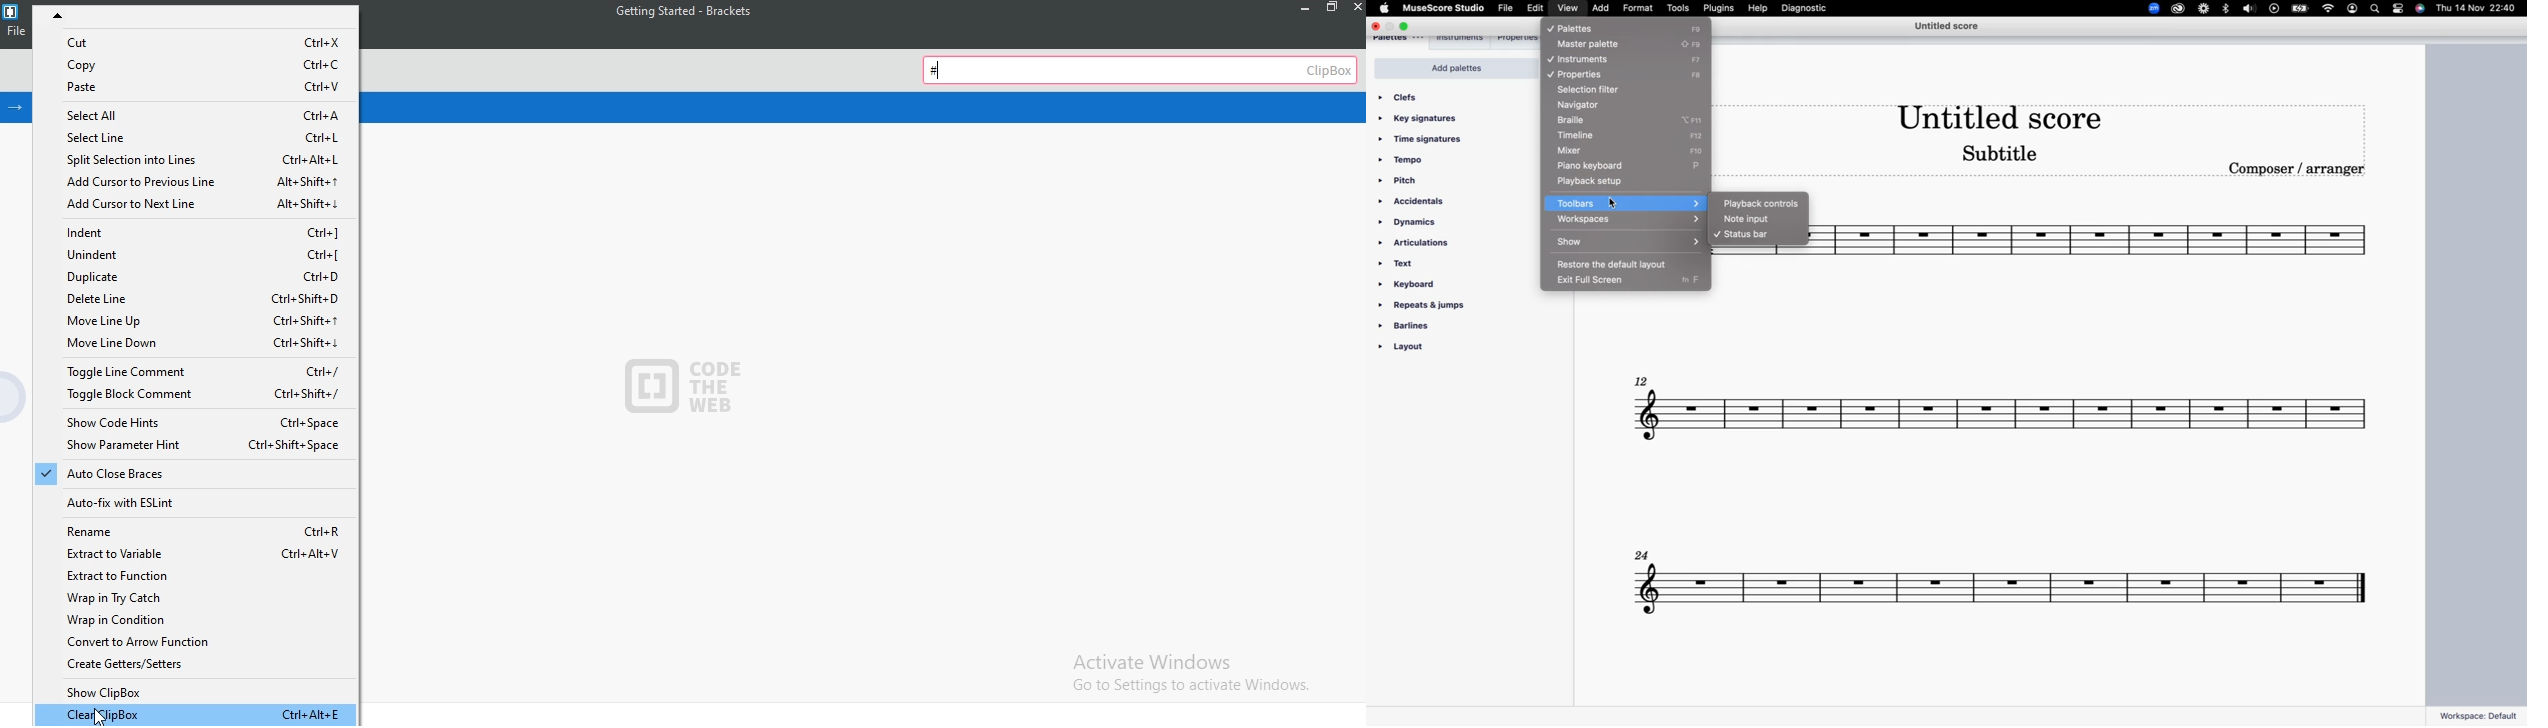 This screenshot has width=2548, height=728. Describe the element at coordinates (2479, 712) in the screenshot. I see `workspace: default` at that location.